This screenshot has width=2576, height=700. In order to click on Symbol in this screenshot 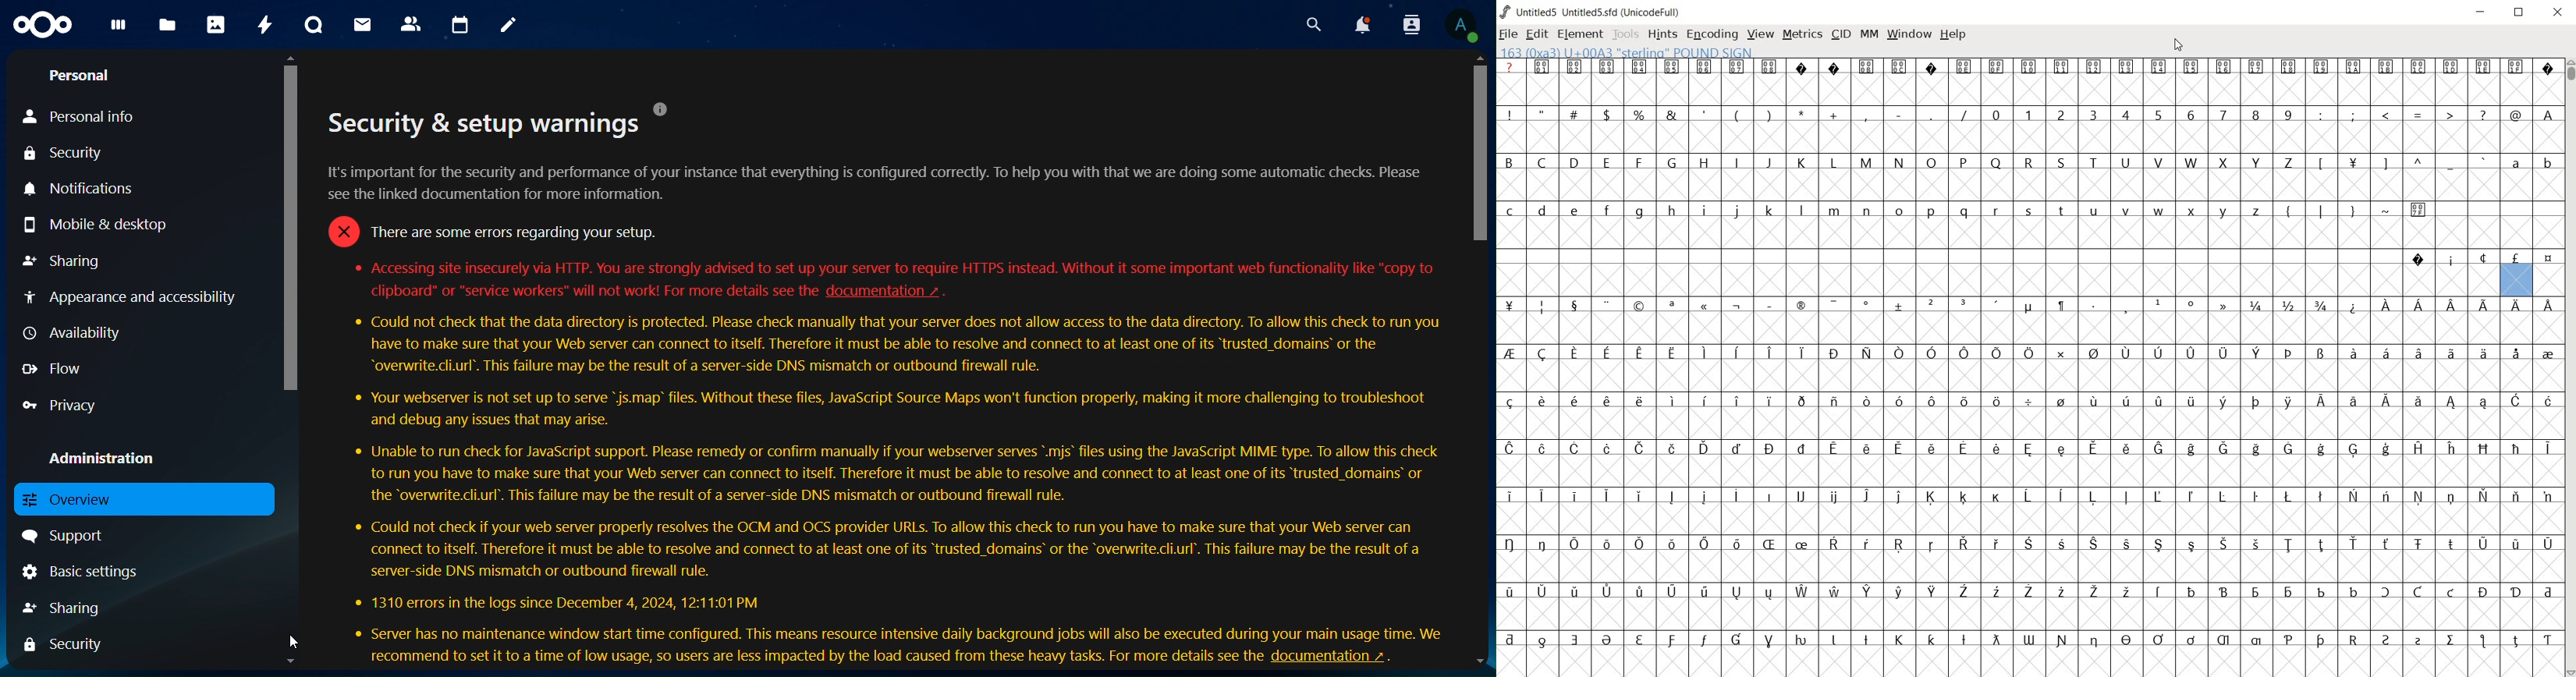, I will do `click(1834, 450)`.